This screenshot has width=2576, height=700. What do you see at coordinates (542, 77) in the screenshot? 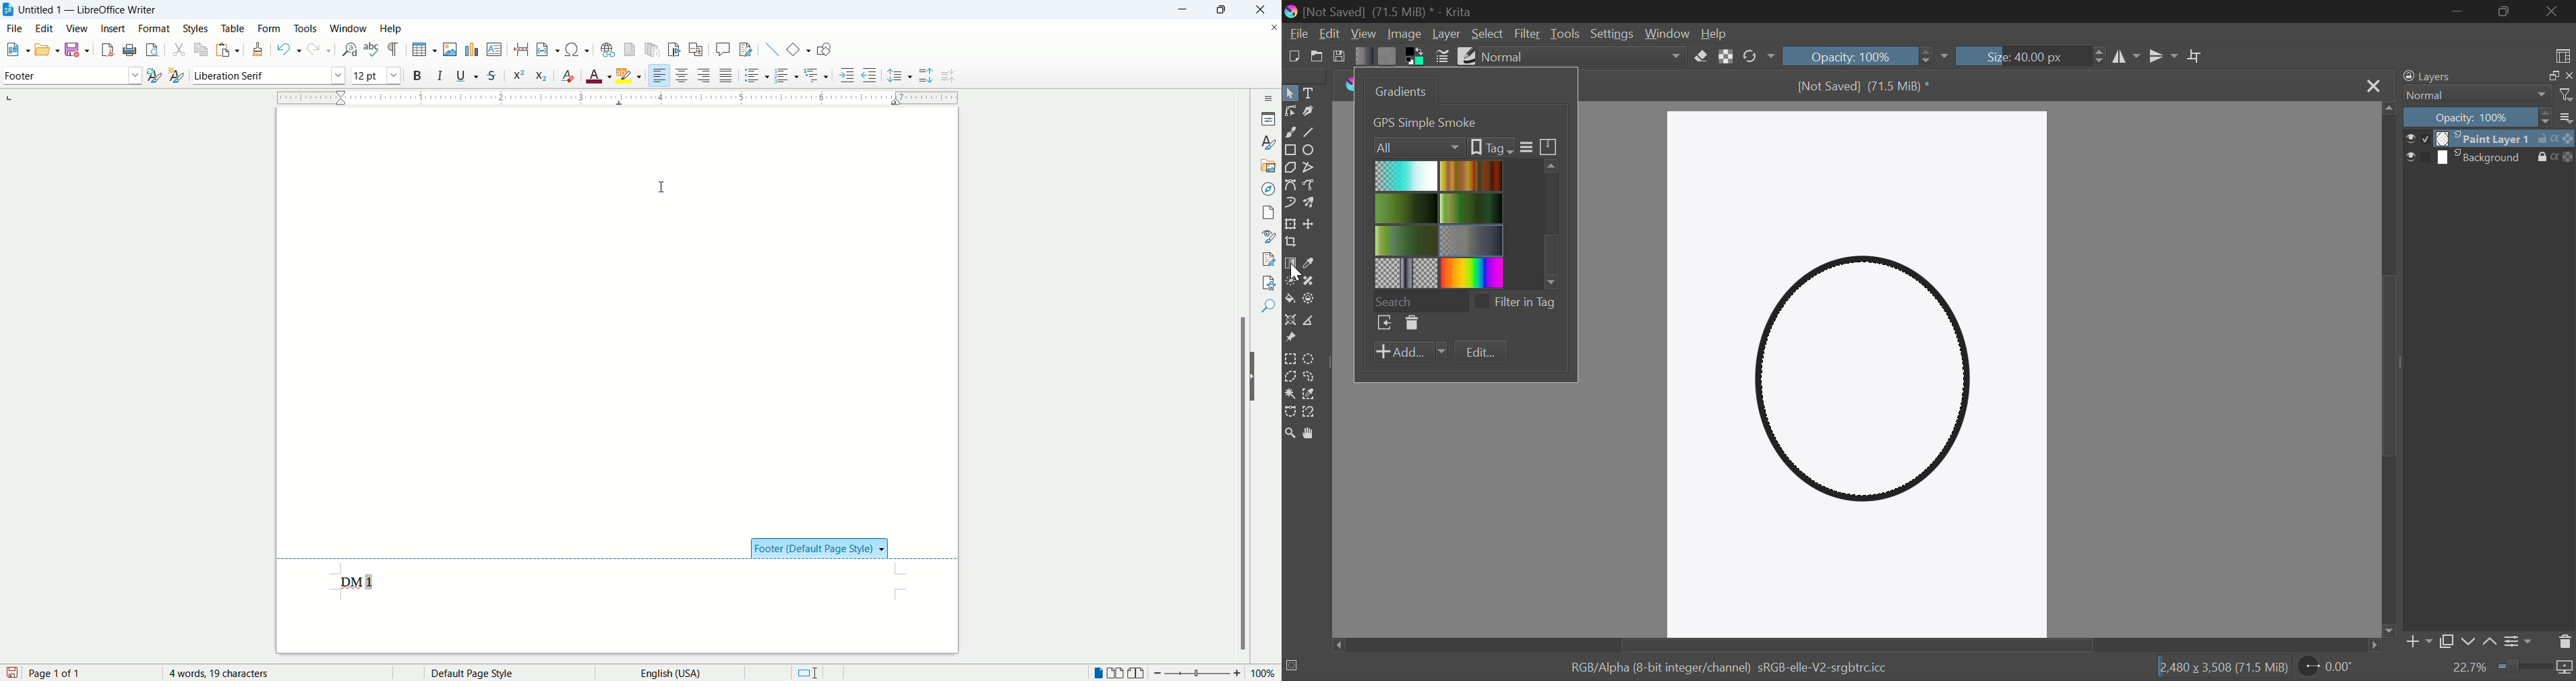
I see `subscript` at bounding box center [542, 77].